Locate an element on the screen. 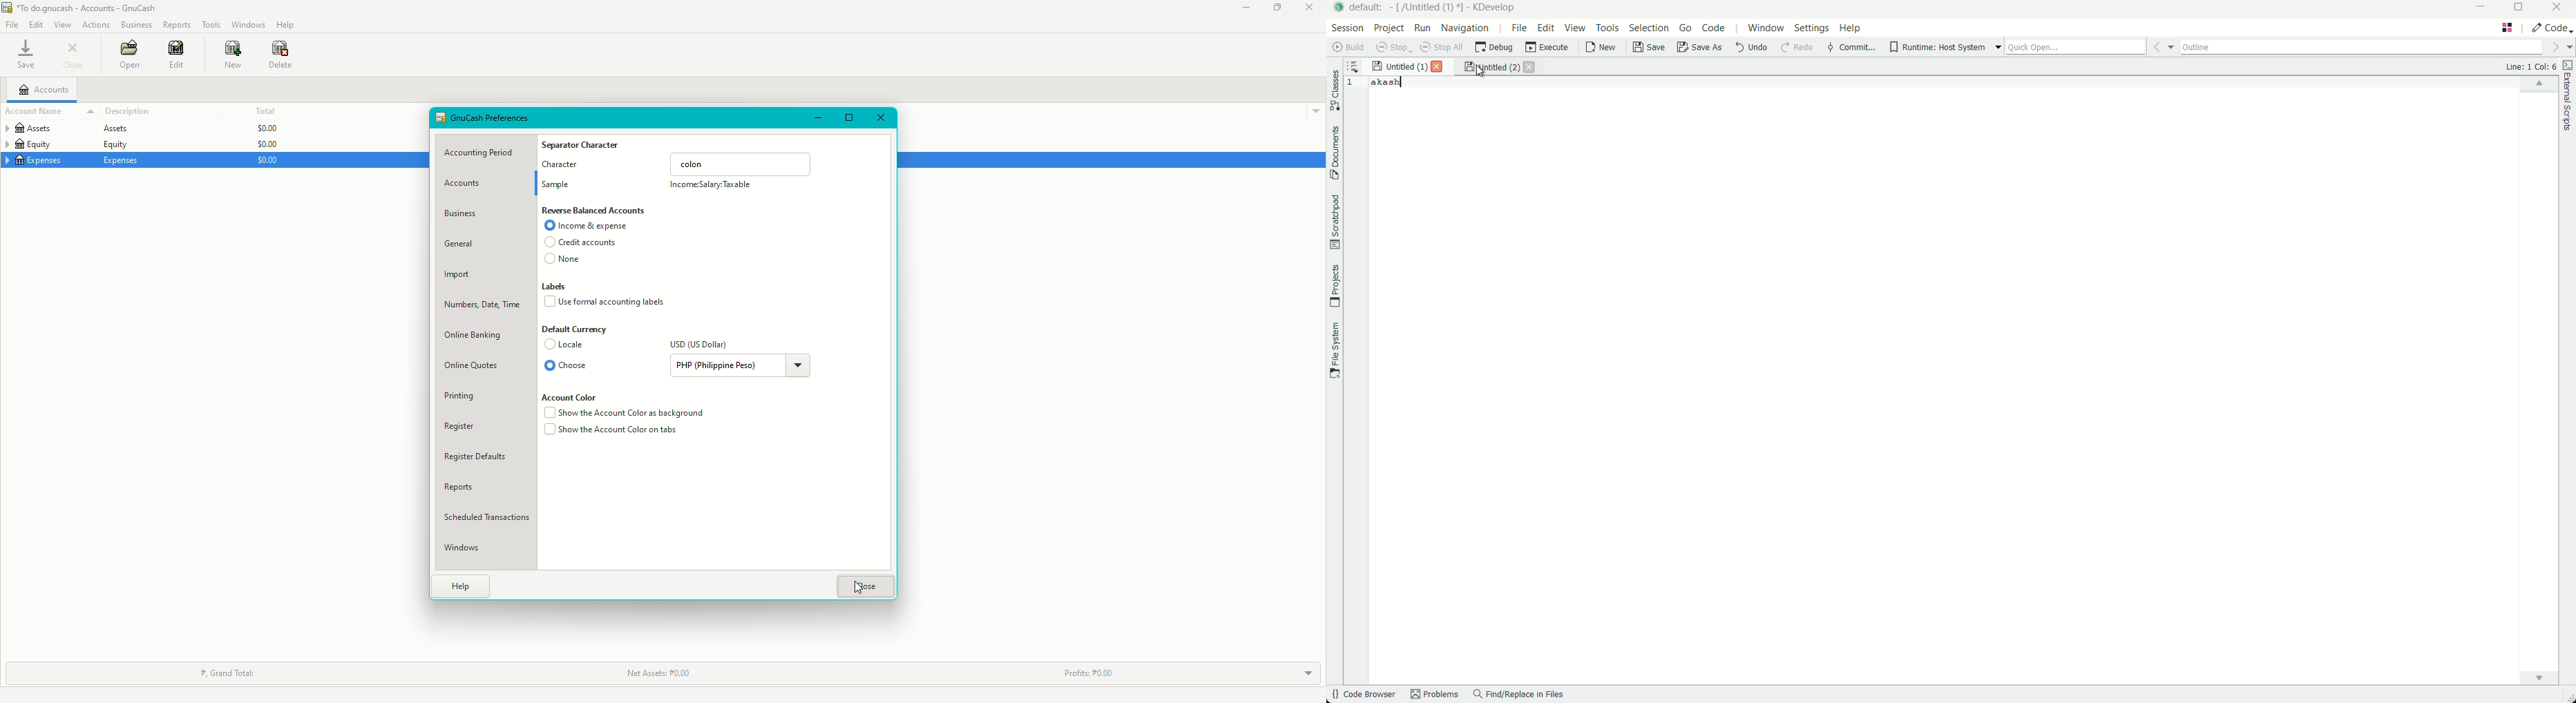  Profits is located at coordinates (1085, 674).